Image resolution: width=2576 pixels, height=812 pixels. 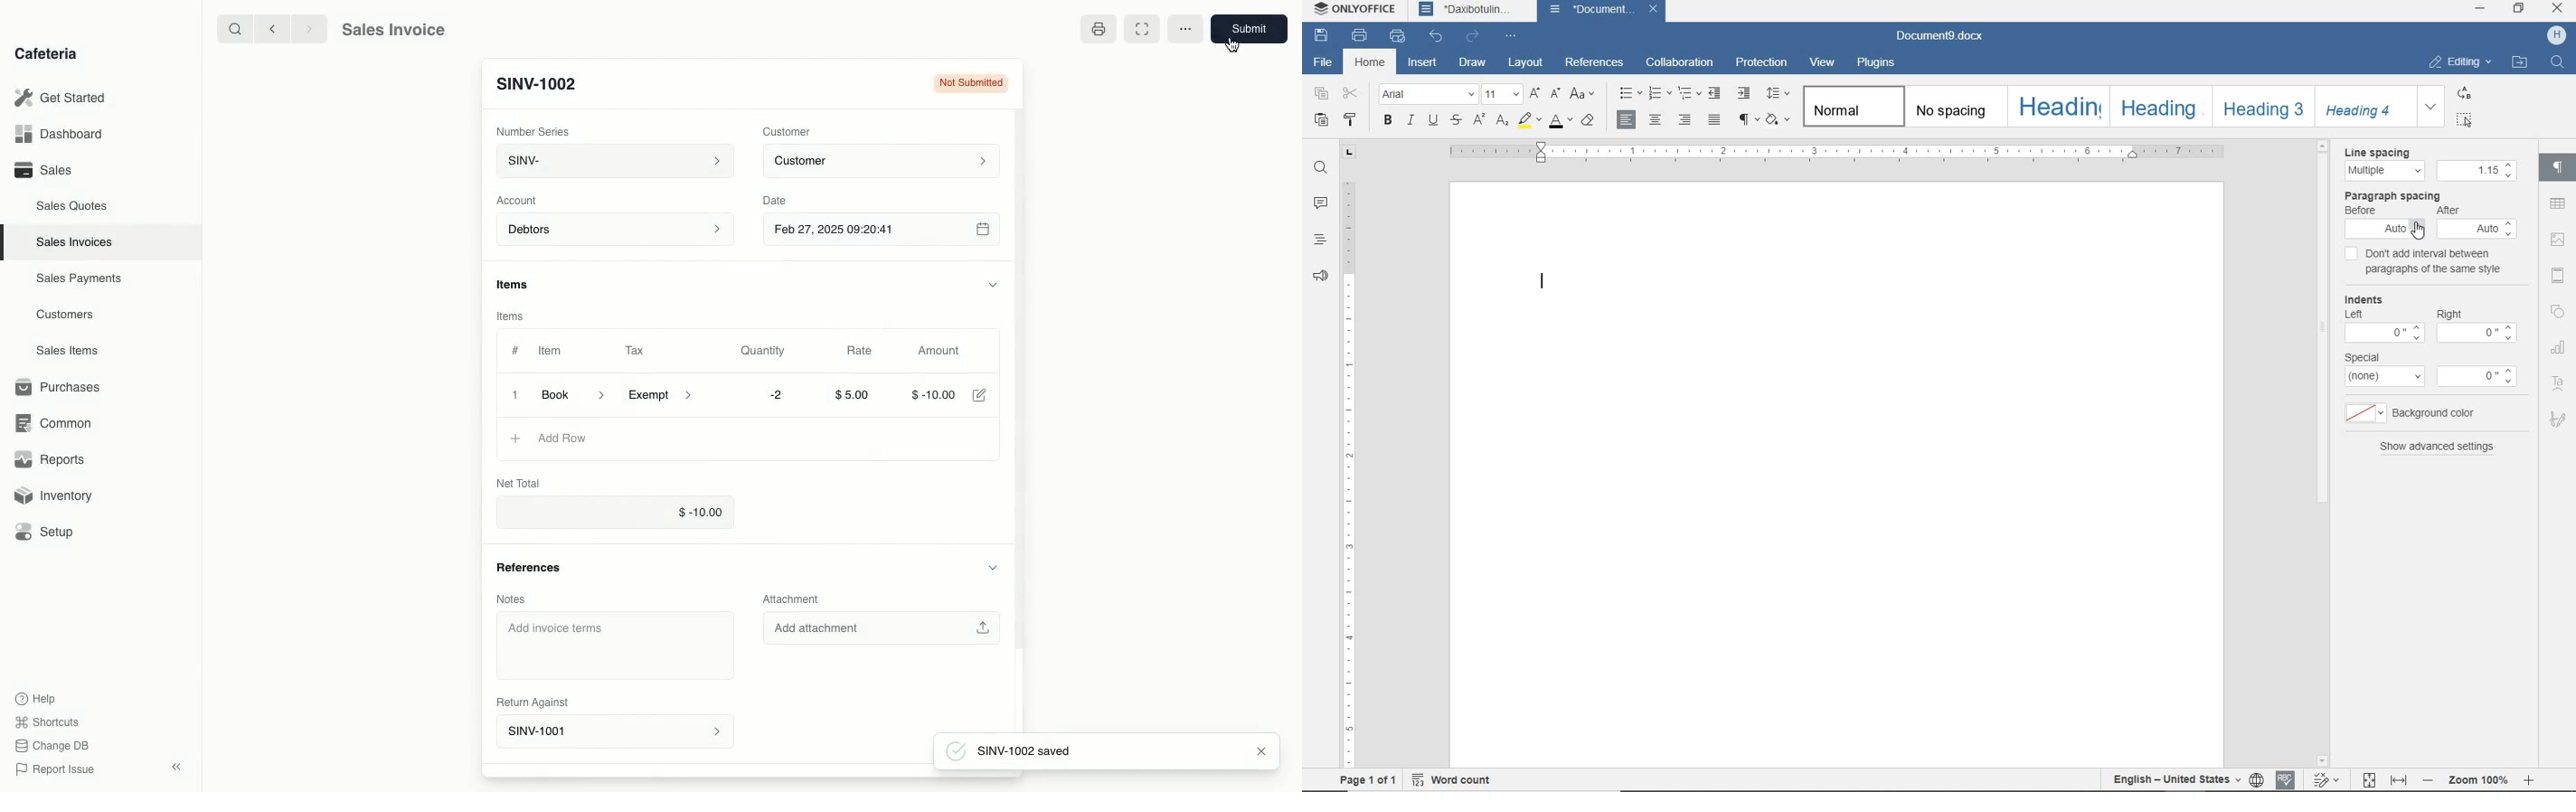 I want to click on ‘Number Series, so click(x=533, y=129).